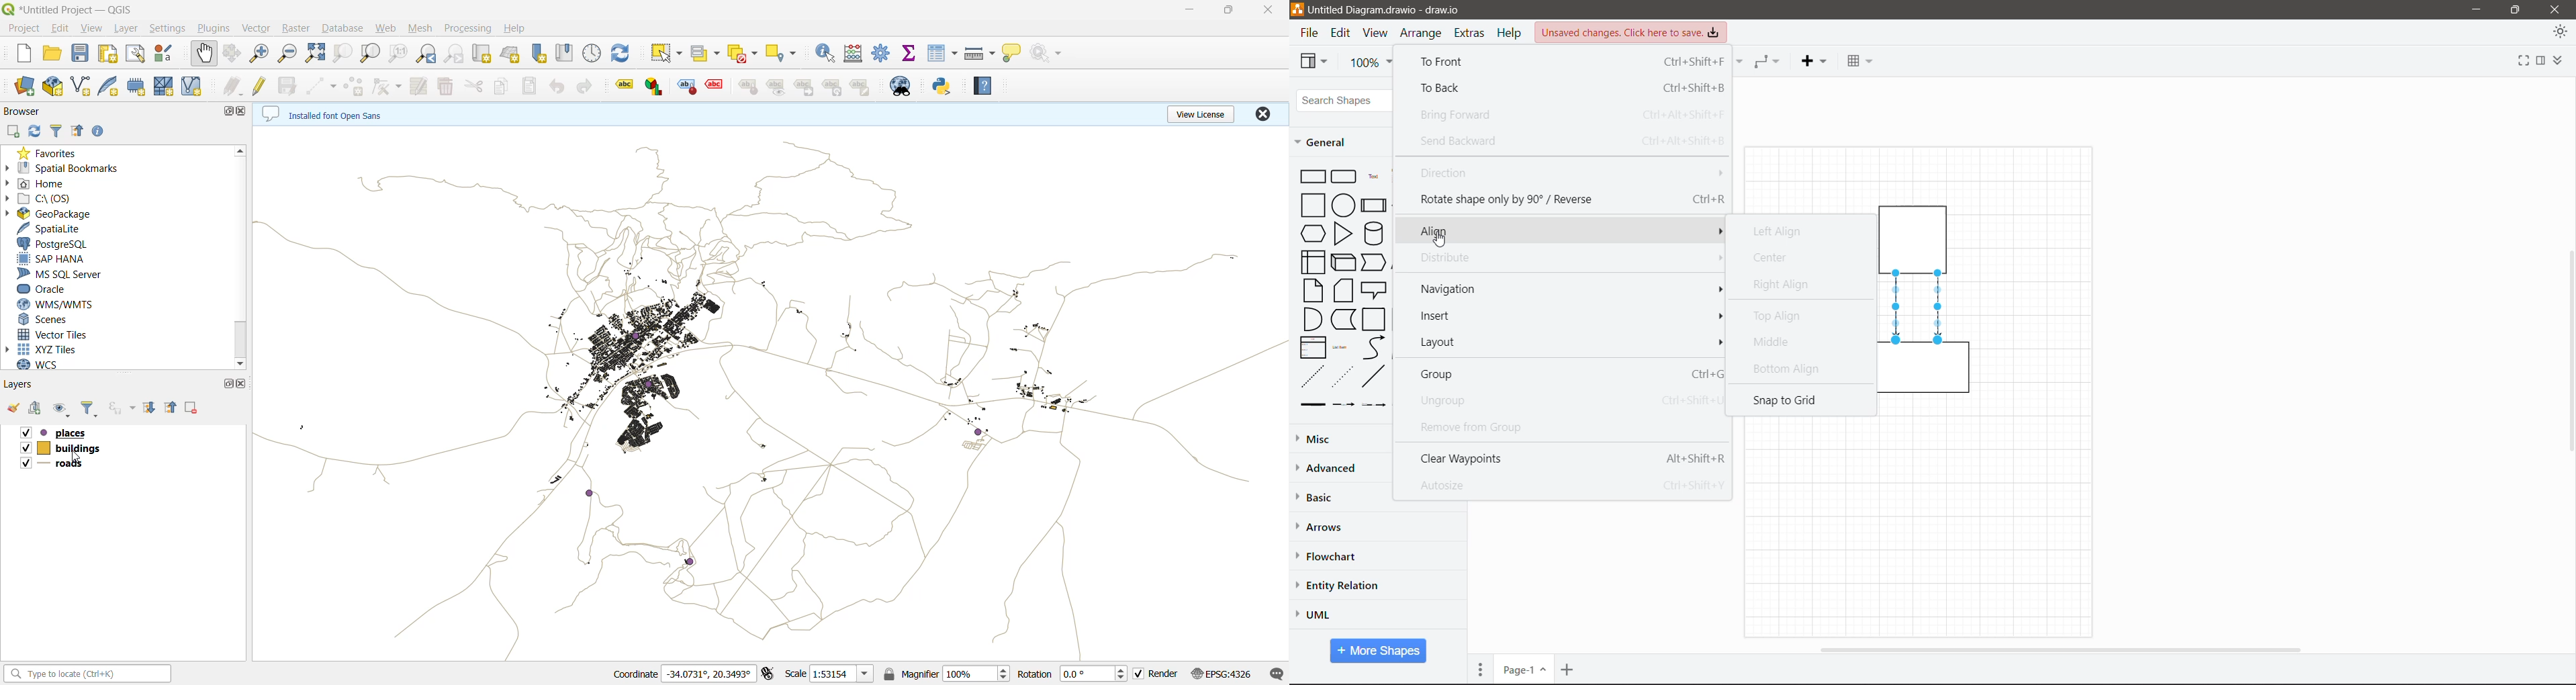  I want to click on calculator, so click(854, 54).